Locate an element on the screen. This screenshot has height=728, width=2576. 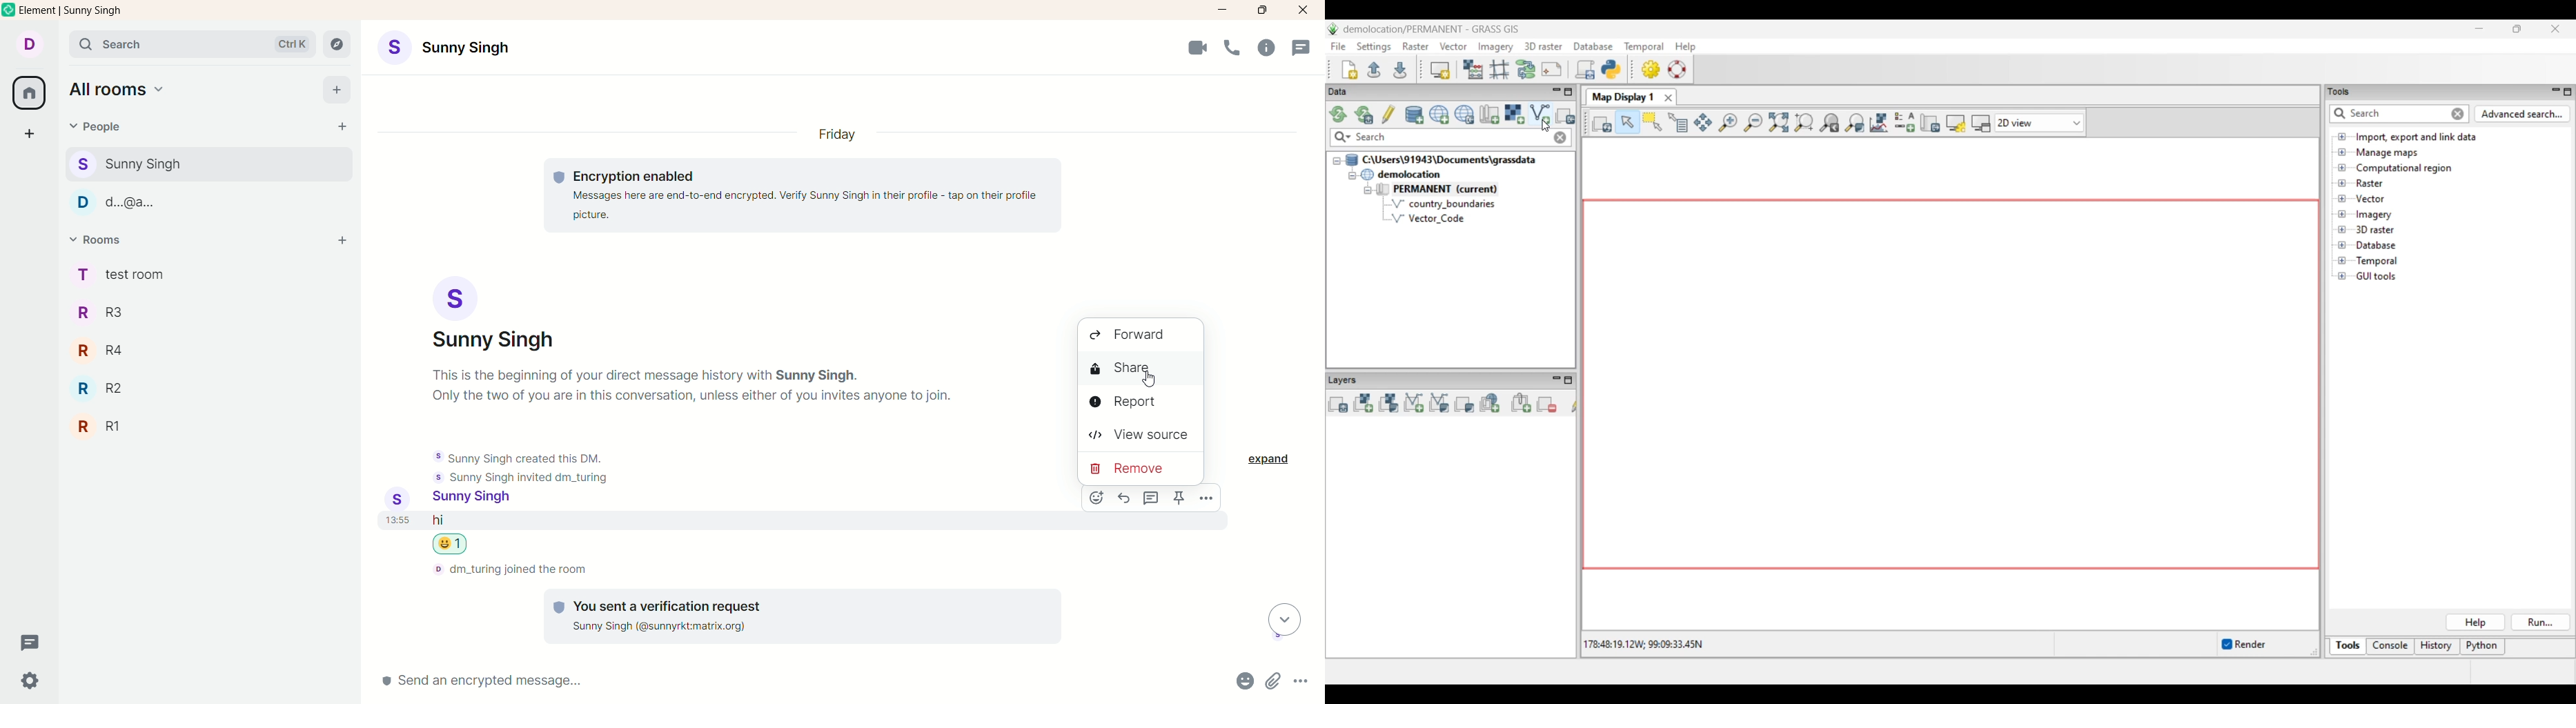
room info is located at coordinates (1270, 48).